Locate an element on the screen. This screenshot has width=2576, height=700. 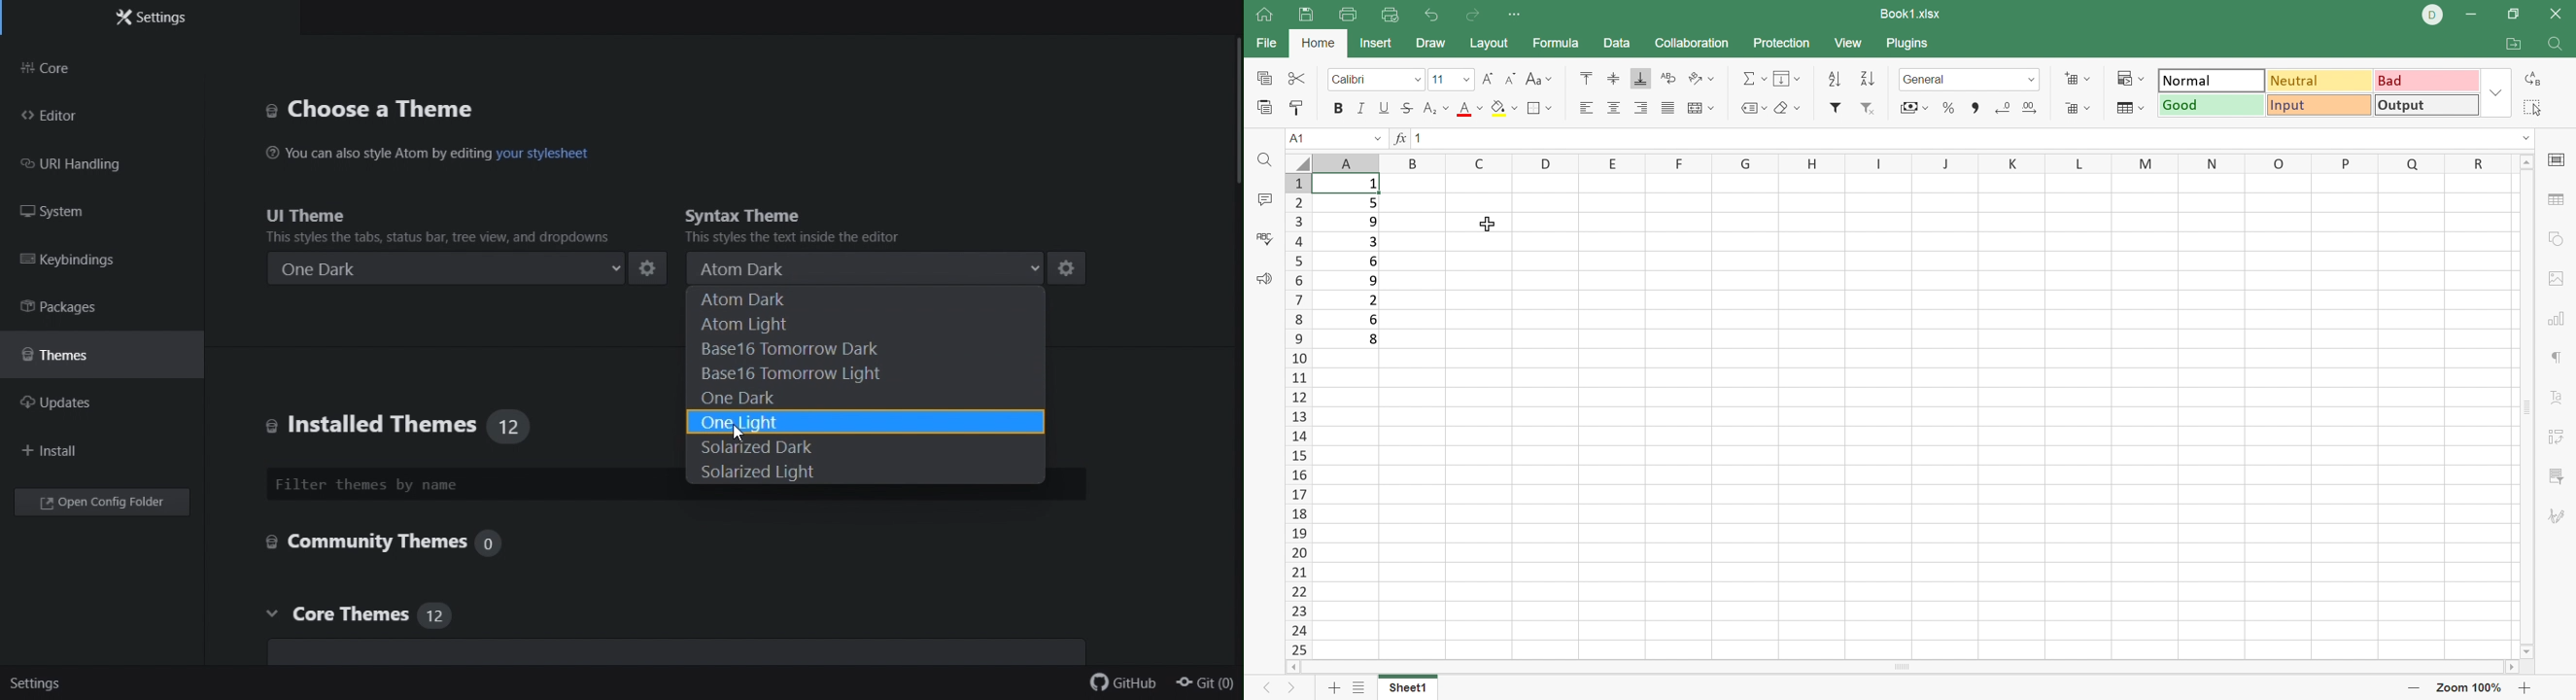
Restore Down is located at coordinates (2513, 12).